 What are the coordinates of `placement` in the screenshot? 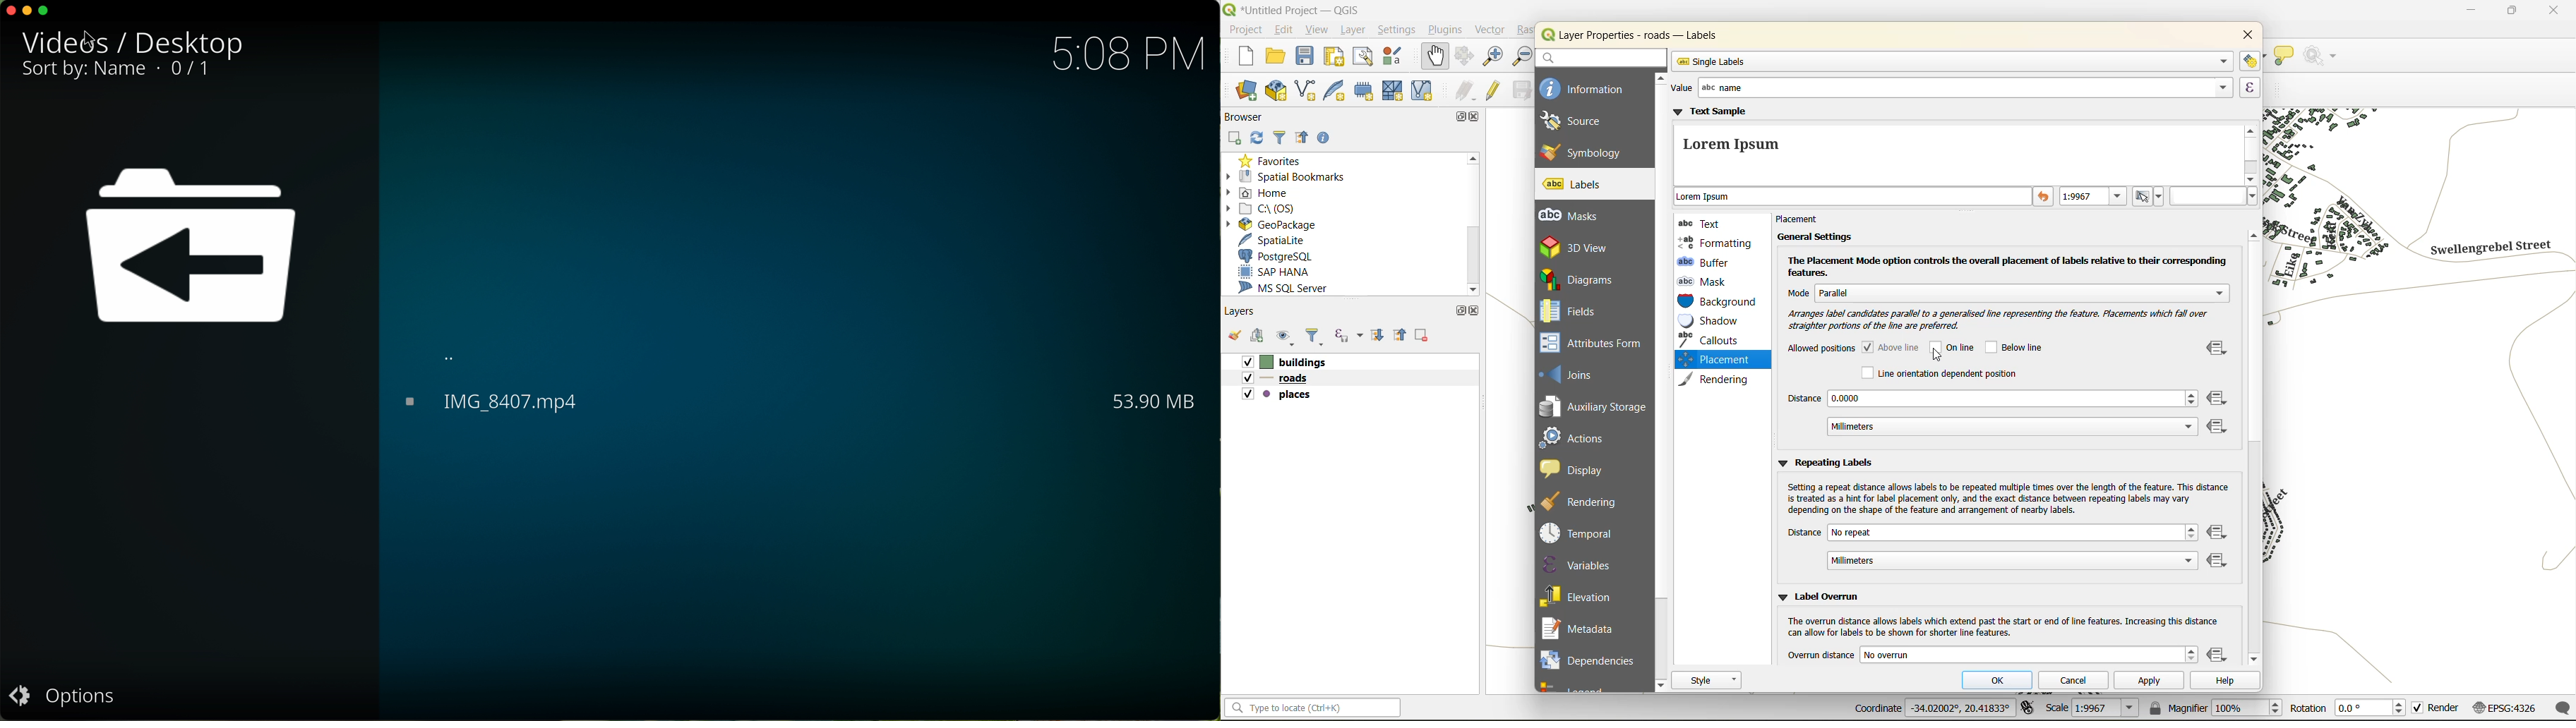 It's located at (1802, 220).